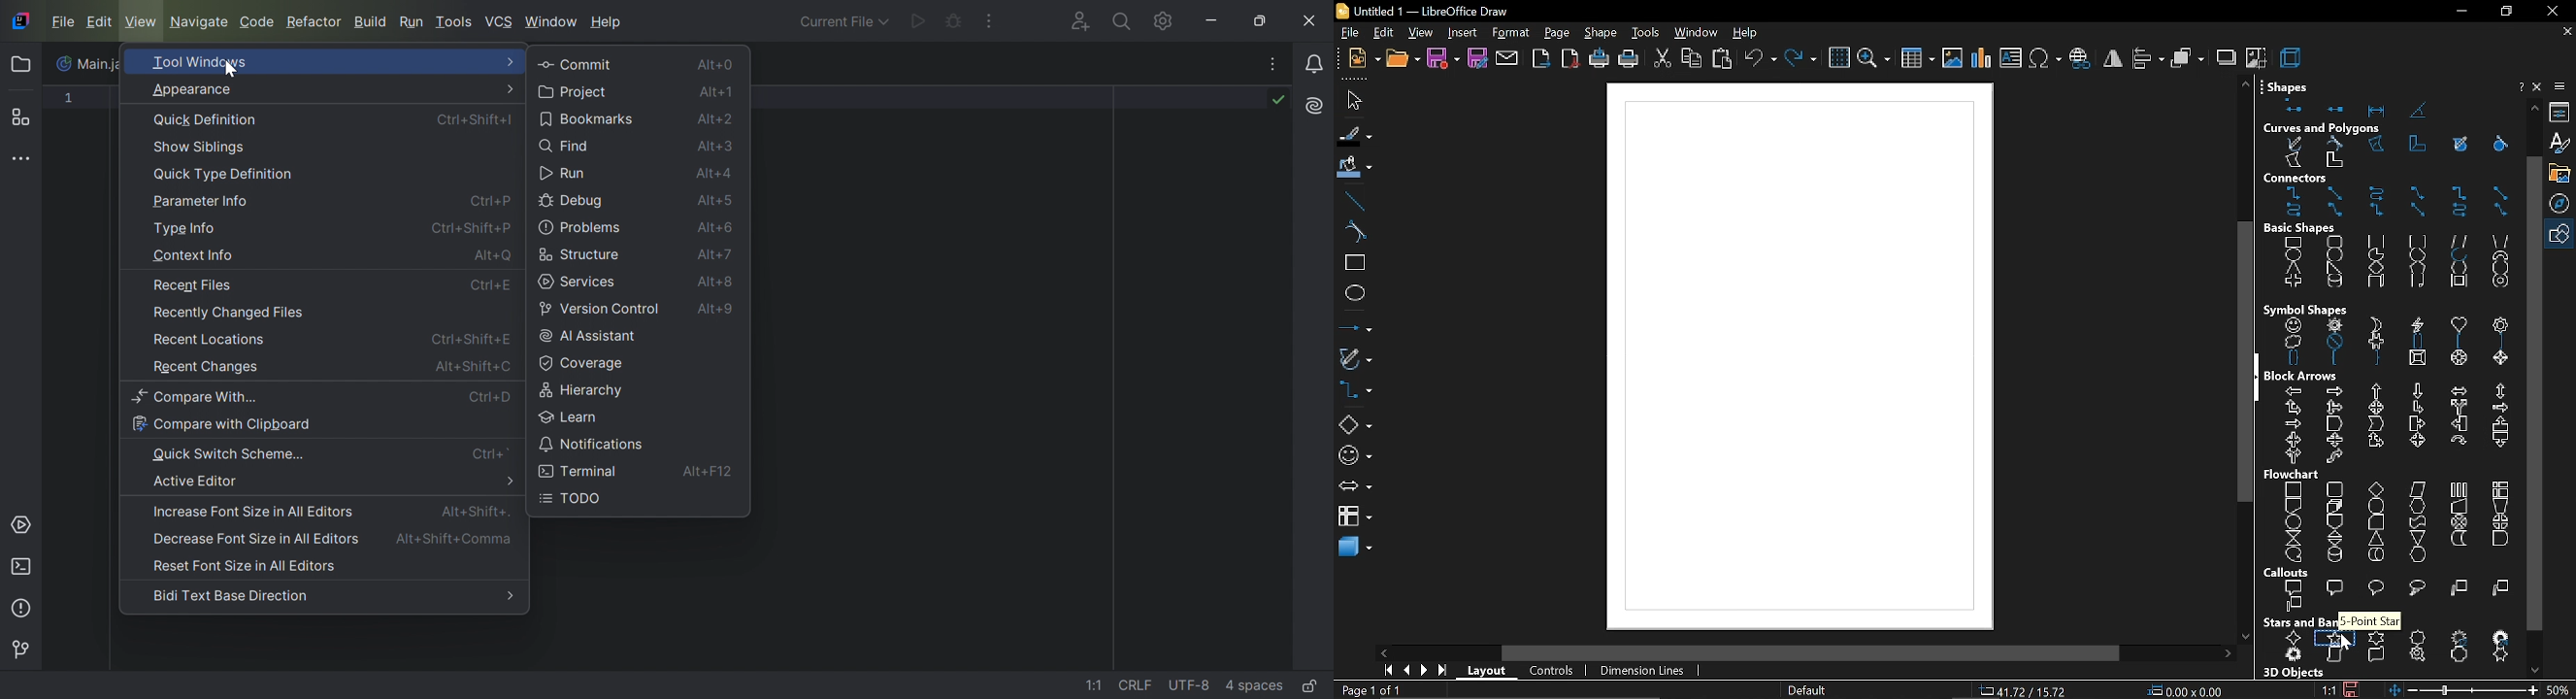  Describe the element at coordinates (70, 101) in the screenshot. I see `1` at that location.